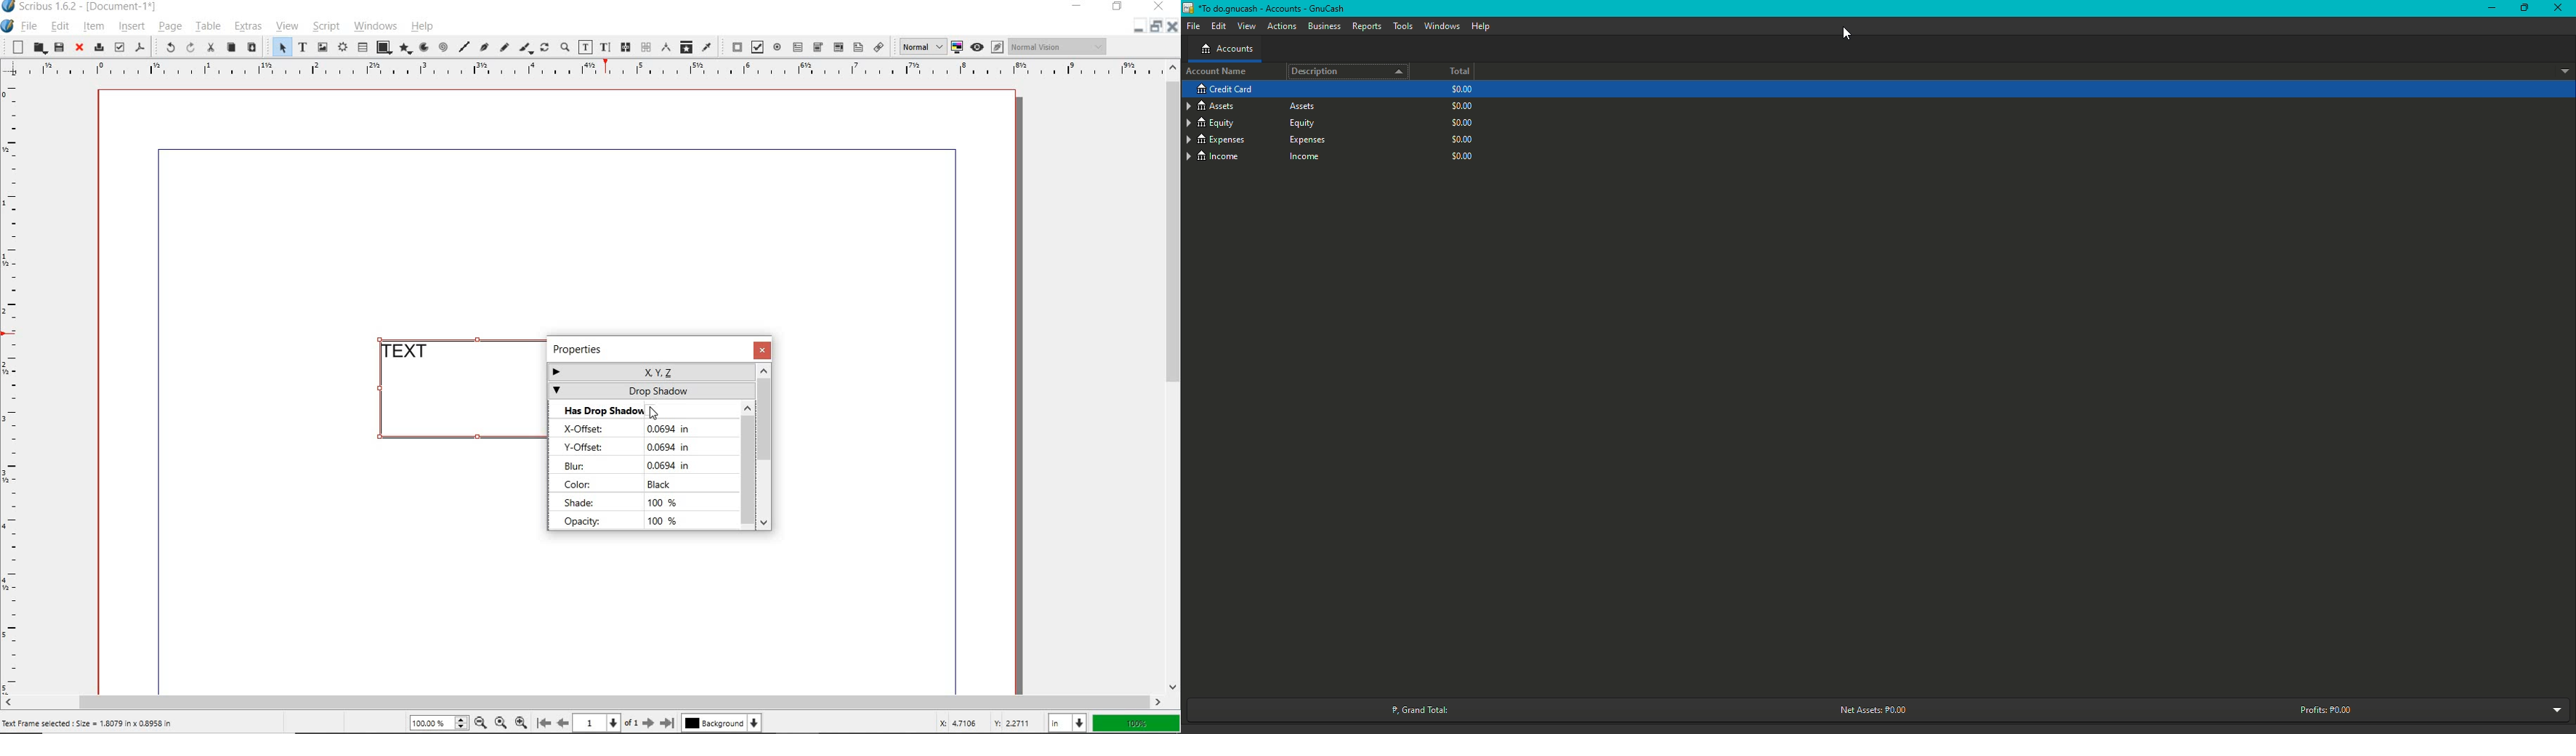  Describe the element at coordinates (383, 46) in the screenshot. I see `shape` at that location.